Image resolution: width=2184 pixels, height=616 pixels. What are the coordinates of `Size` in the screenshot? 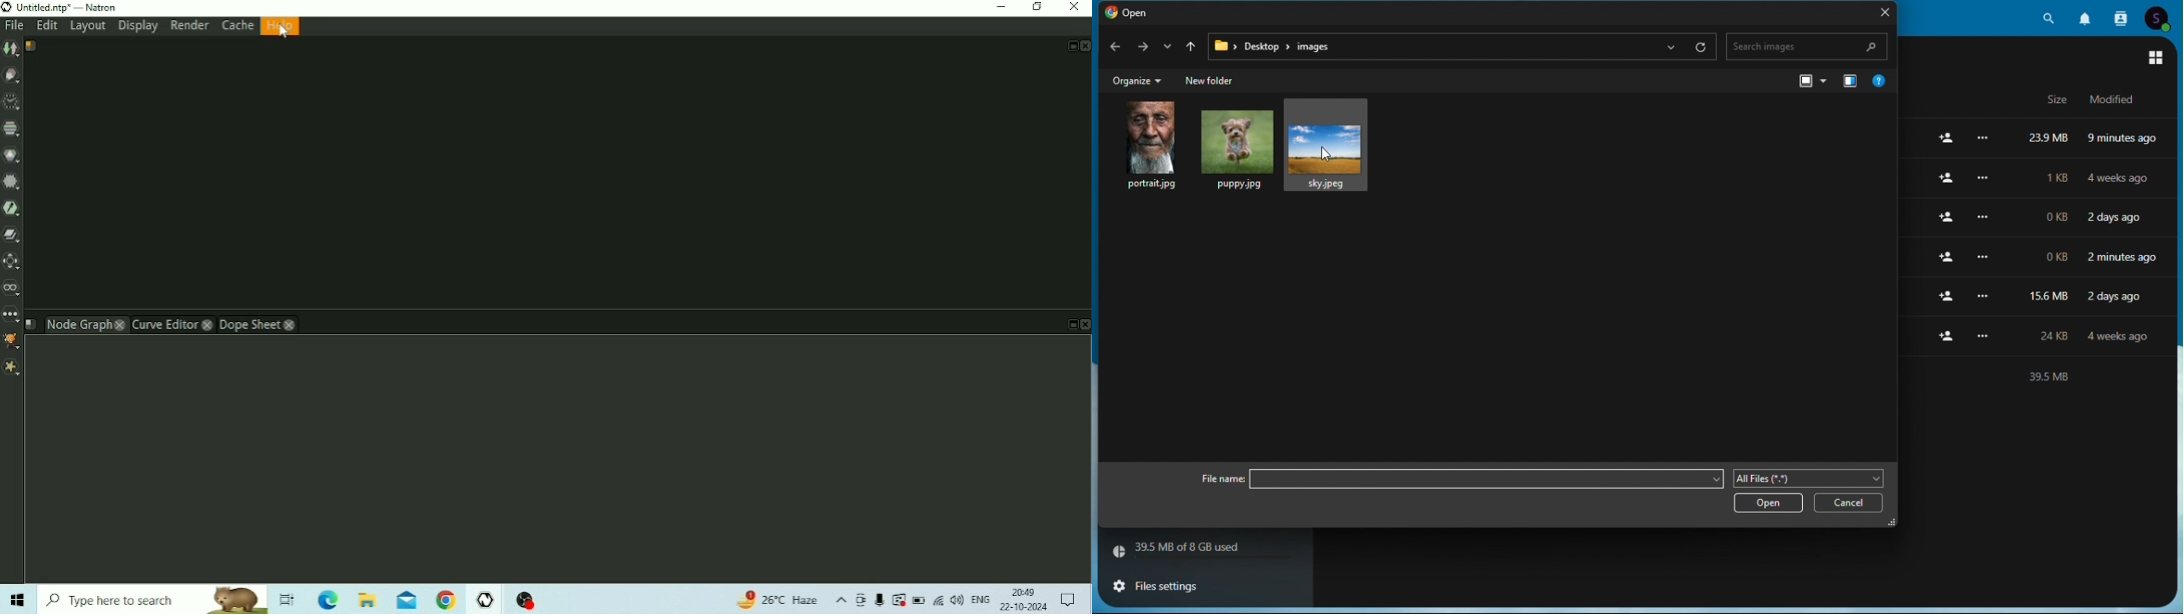 It's located at (2058, 101).